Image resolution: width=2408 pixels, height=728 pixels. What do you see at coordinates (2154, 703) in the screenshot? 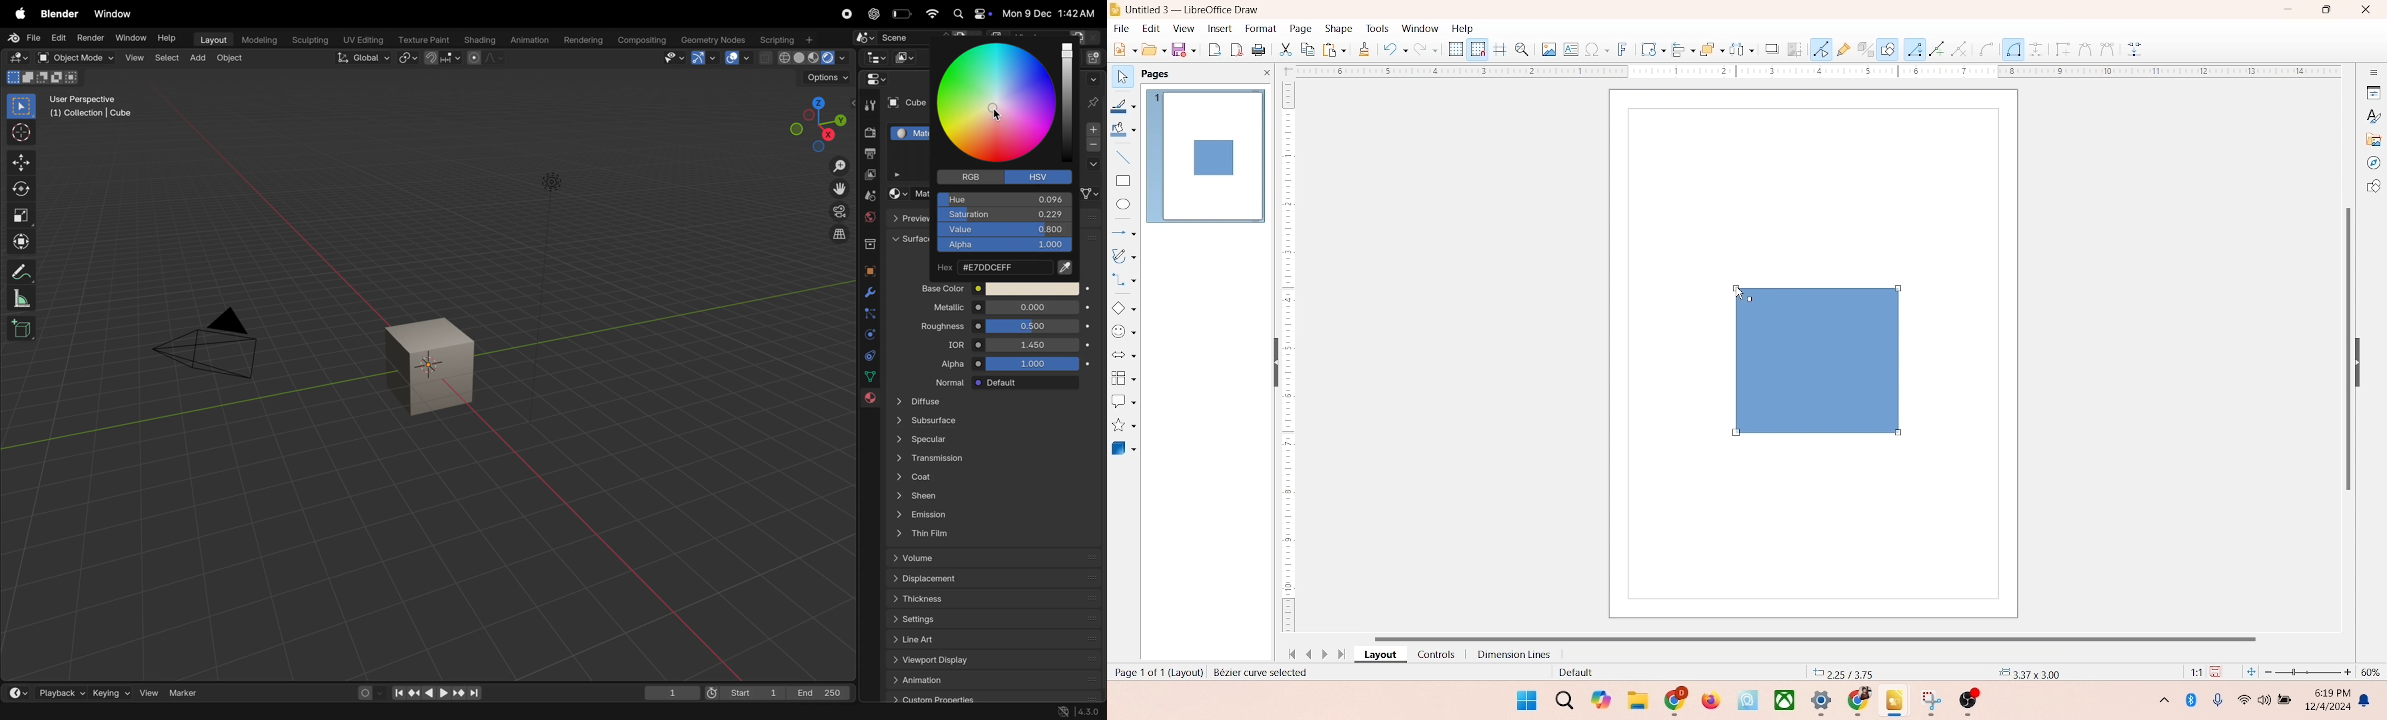
I see `hidden icons` at bounding box center [2154, 703].